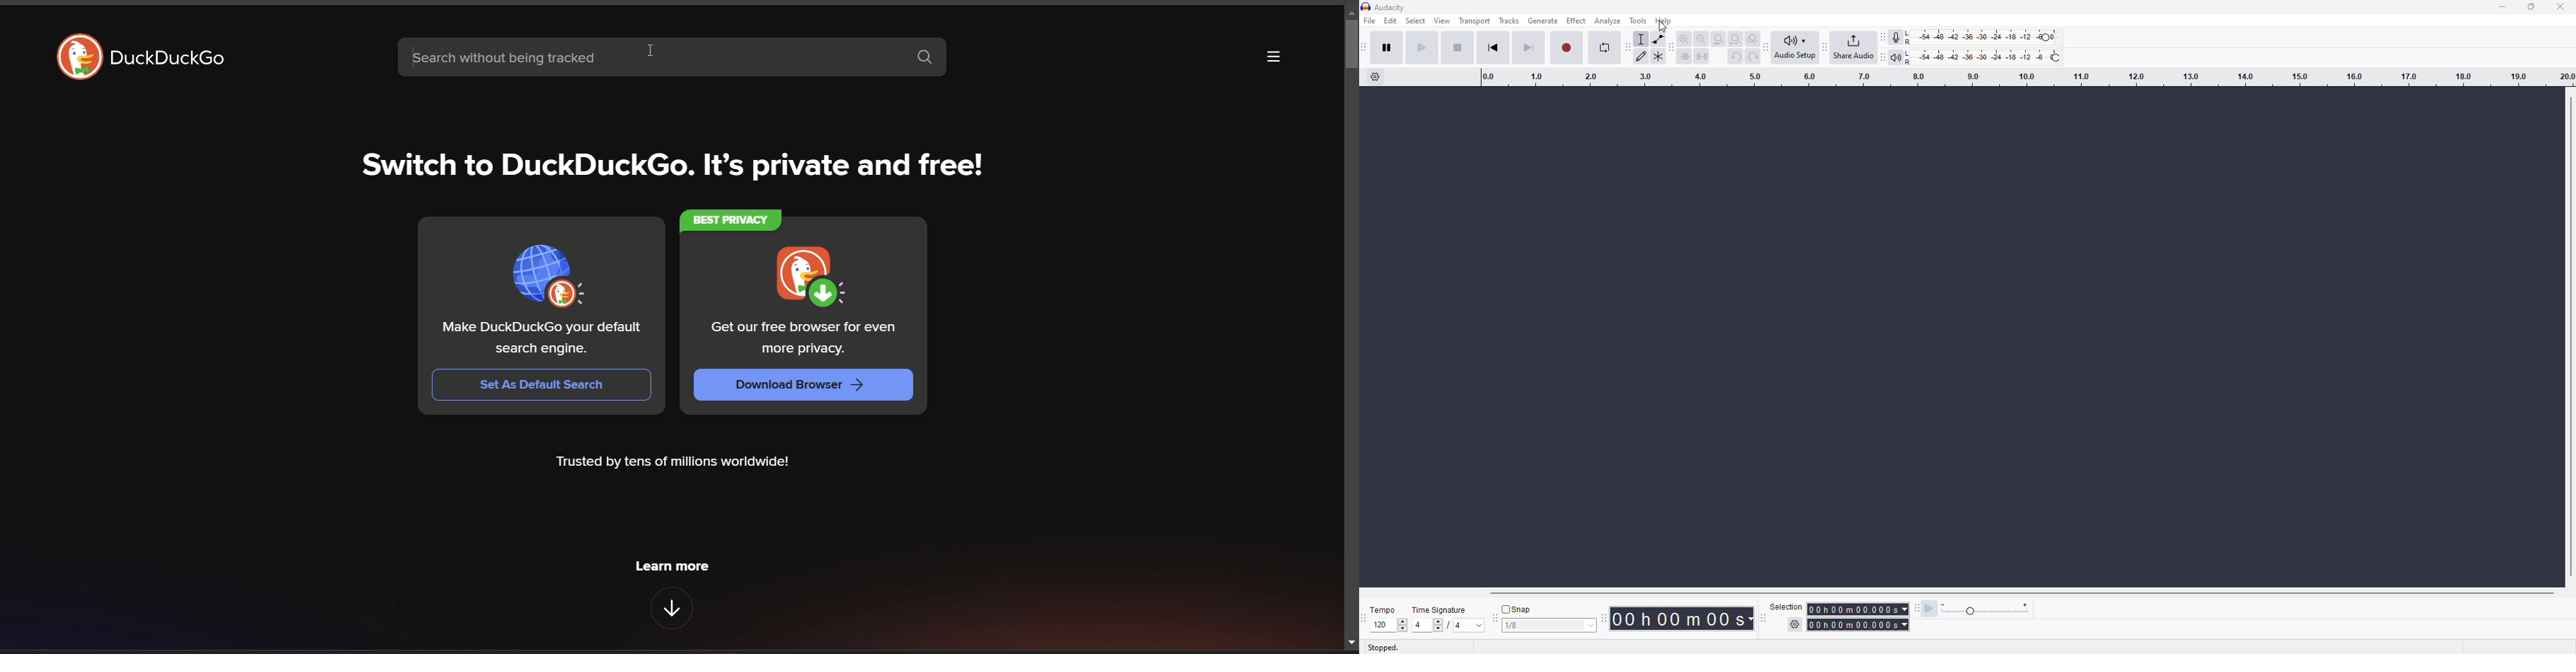 The width and height of the screenshot is (2576, 672). Describe the element at coordinates (1421, 49) in the screenshot. I see `play` at that location.